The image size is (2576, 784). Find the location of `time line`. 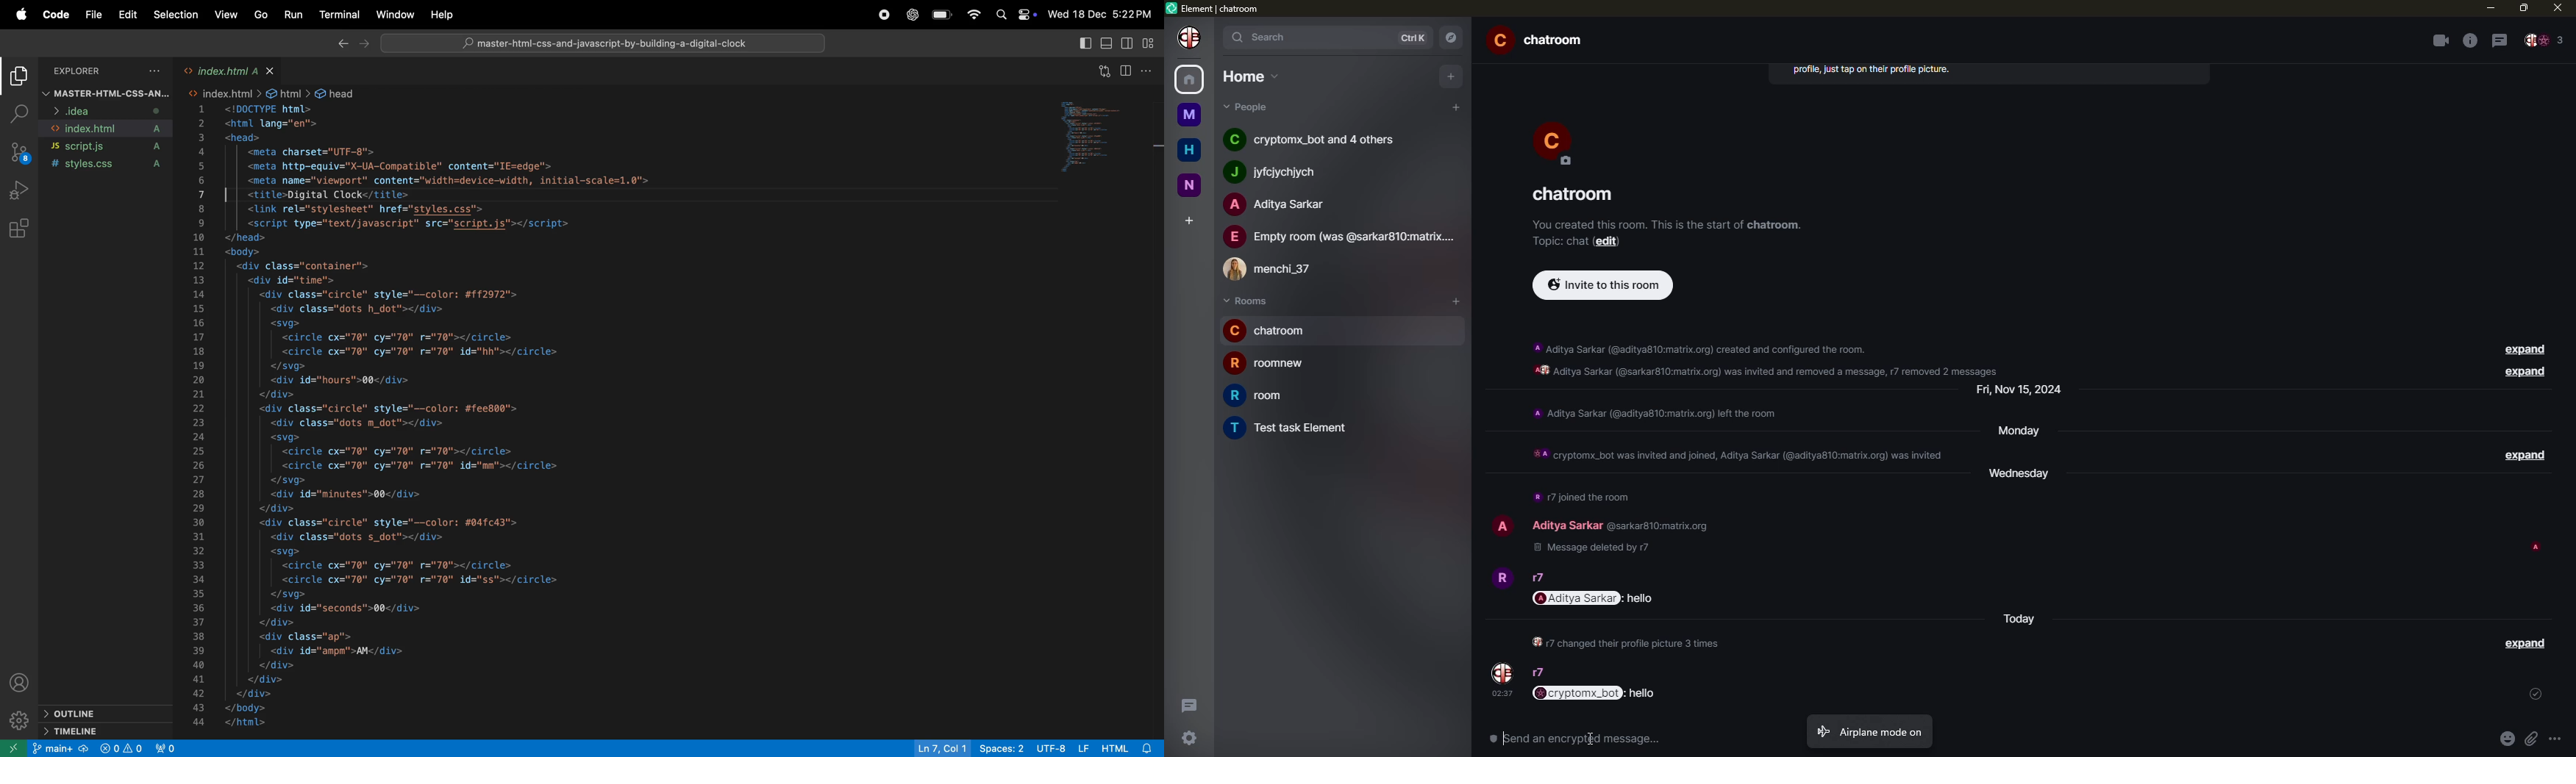

time line is located at coordinates (113, 730).